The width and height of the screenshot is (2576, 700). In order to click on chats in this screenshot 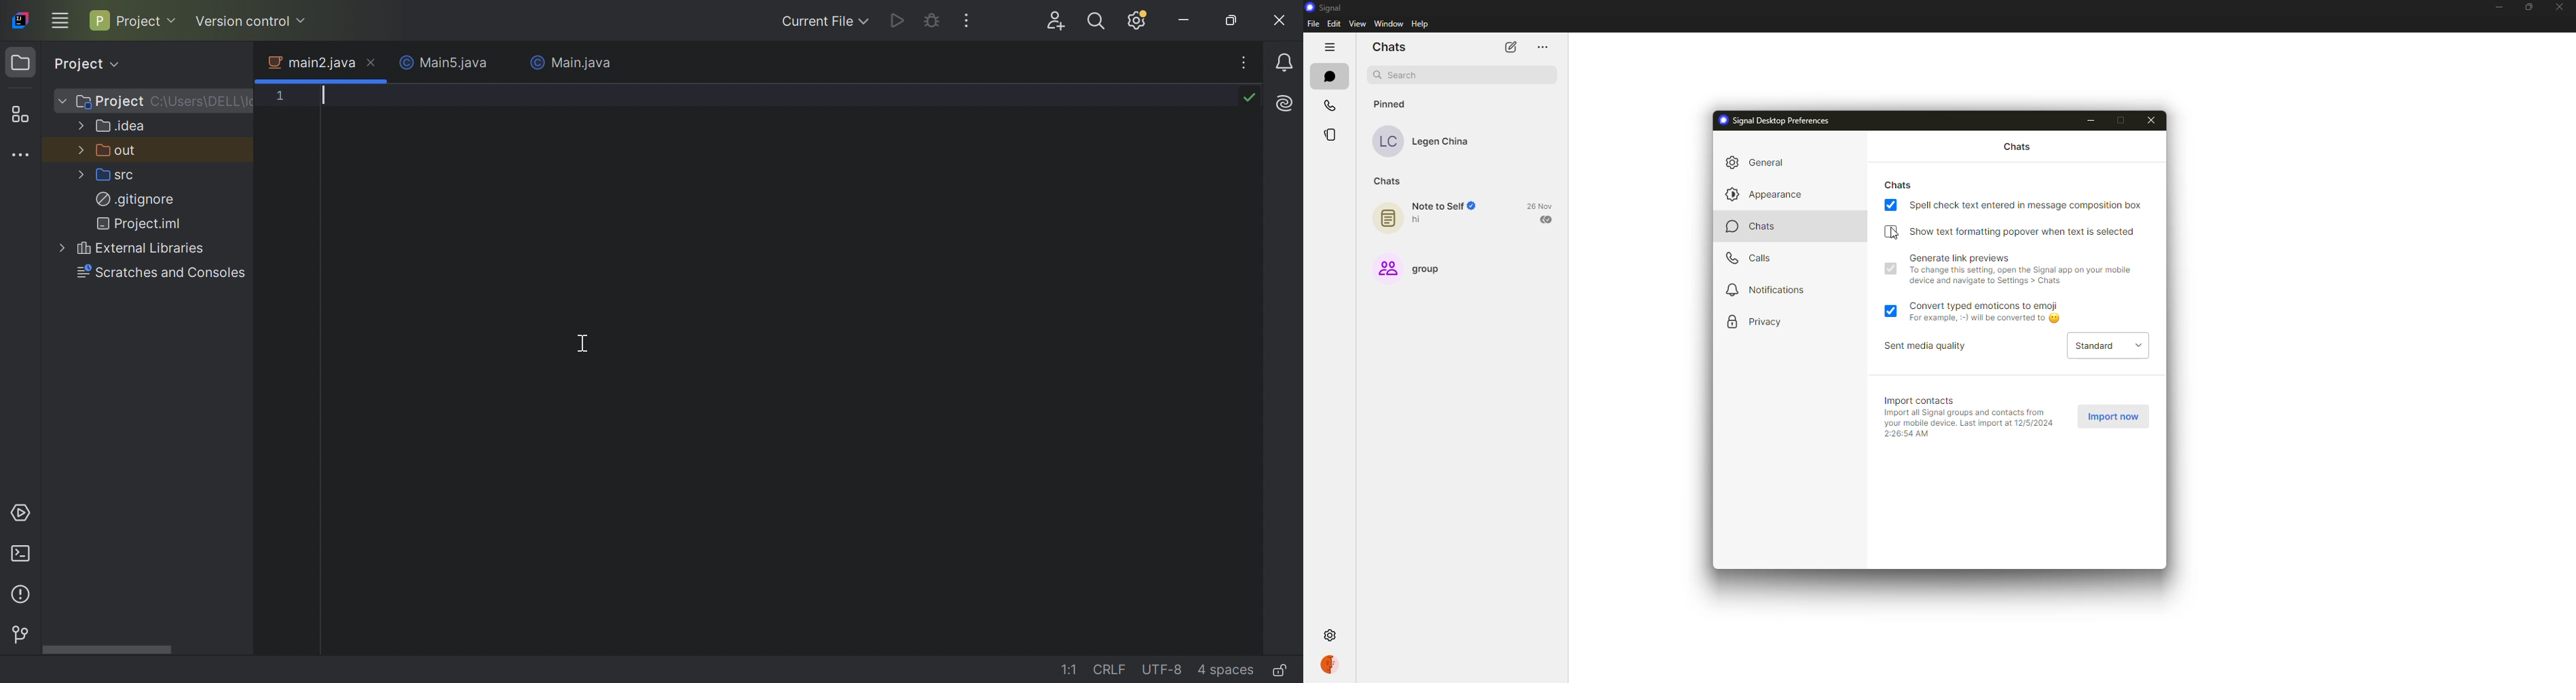, I will do `click(2014, 147)`.